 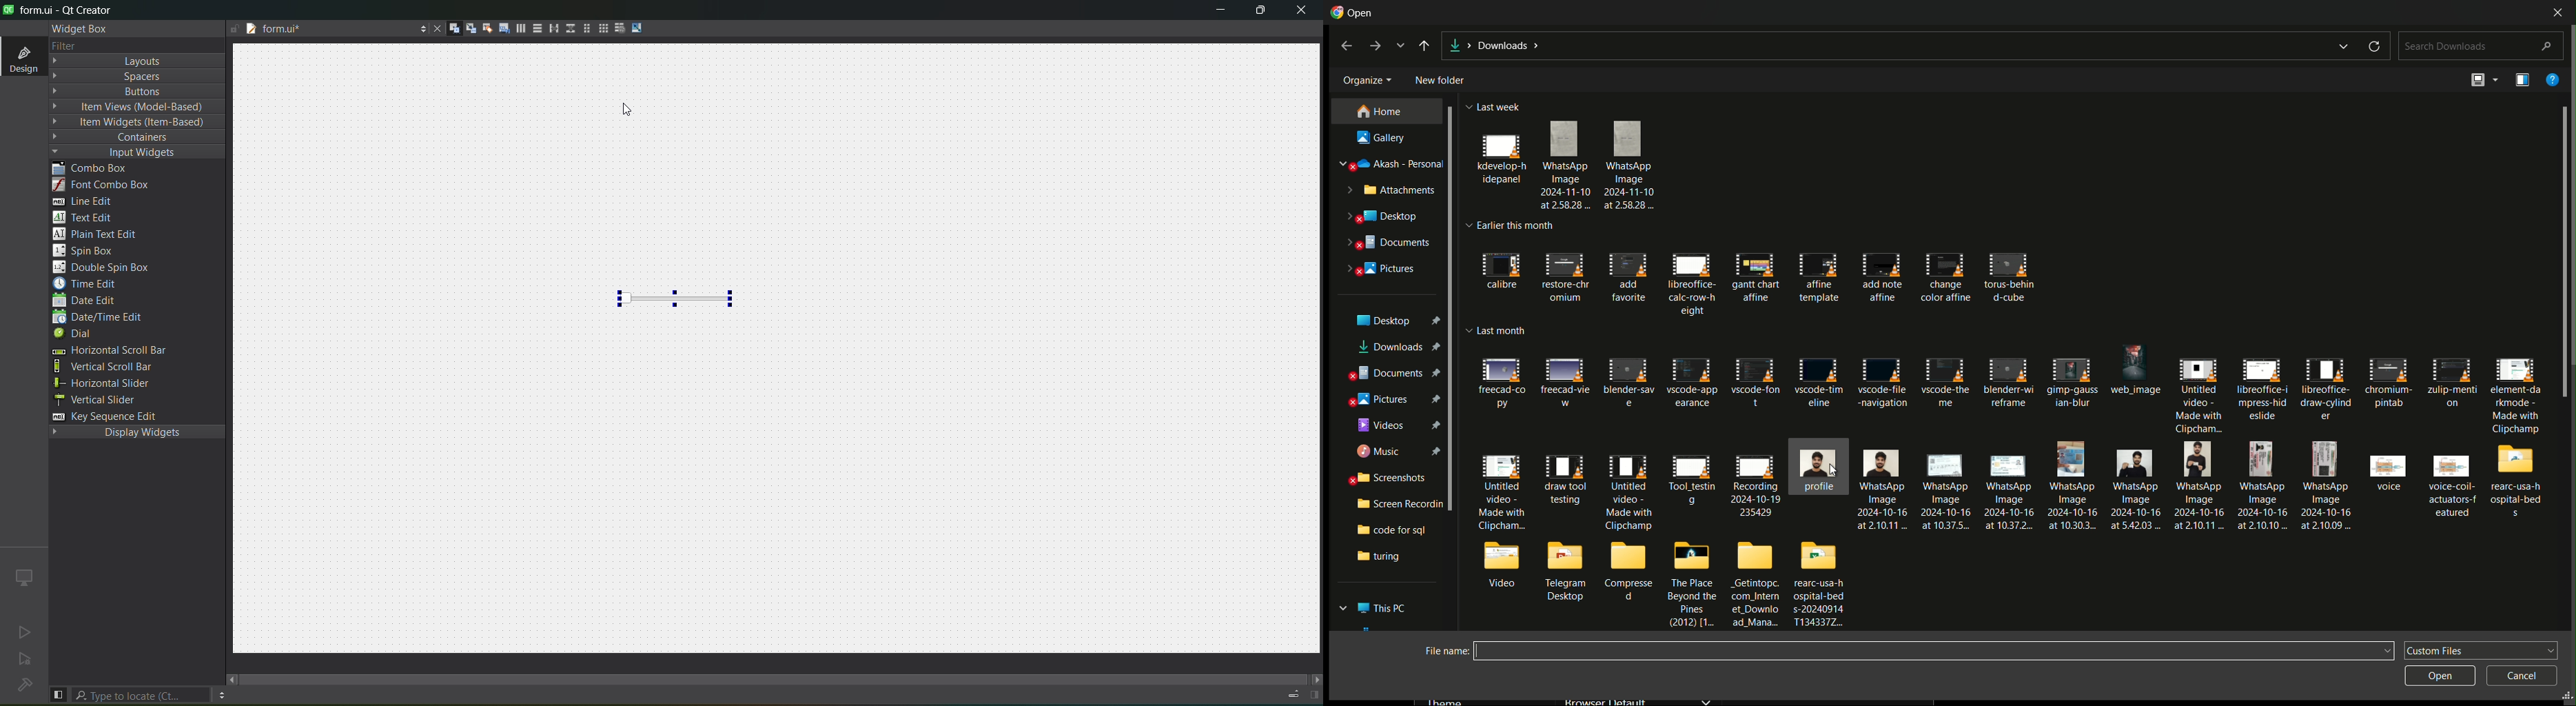 I want to click on dropdown, so click(x=2345, y=48).